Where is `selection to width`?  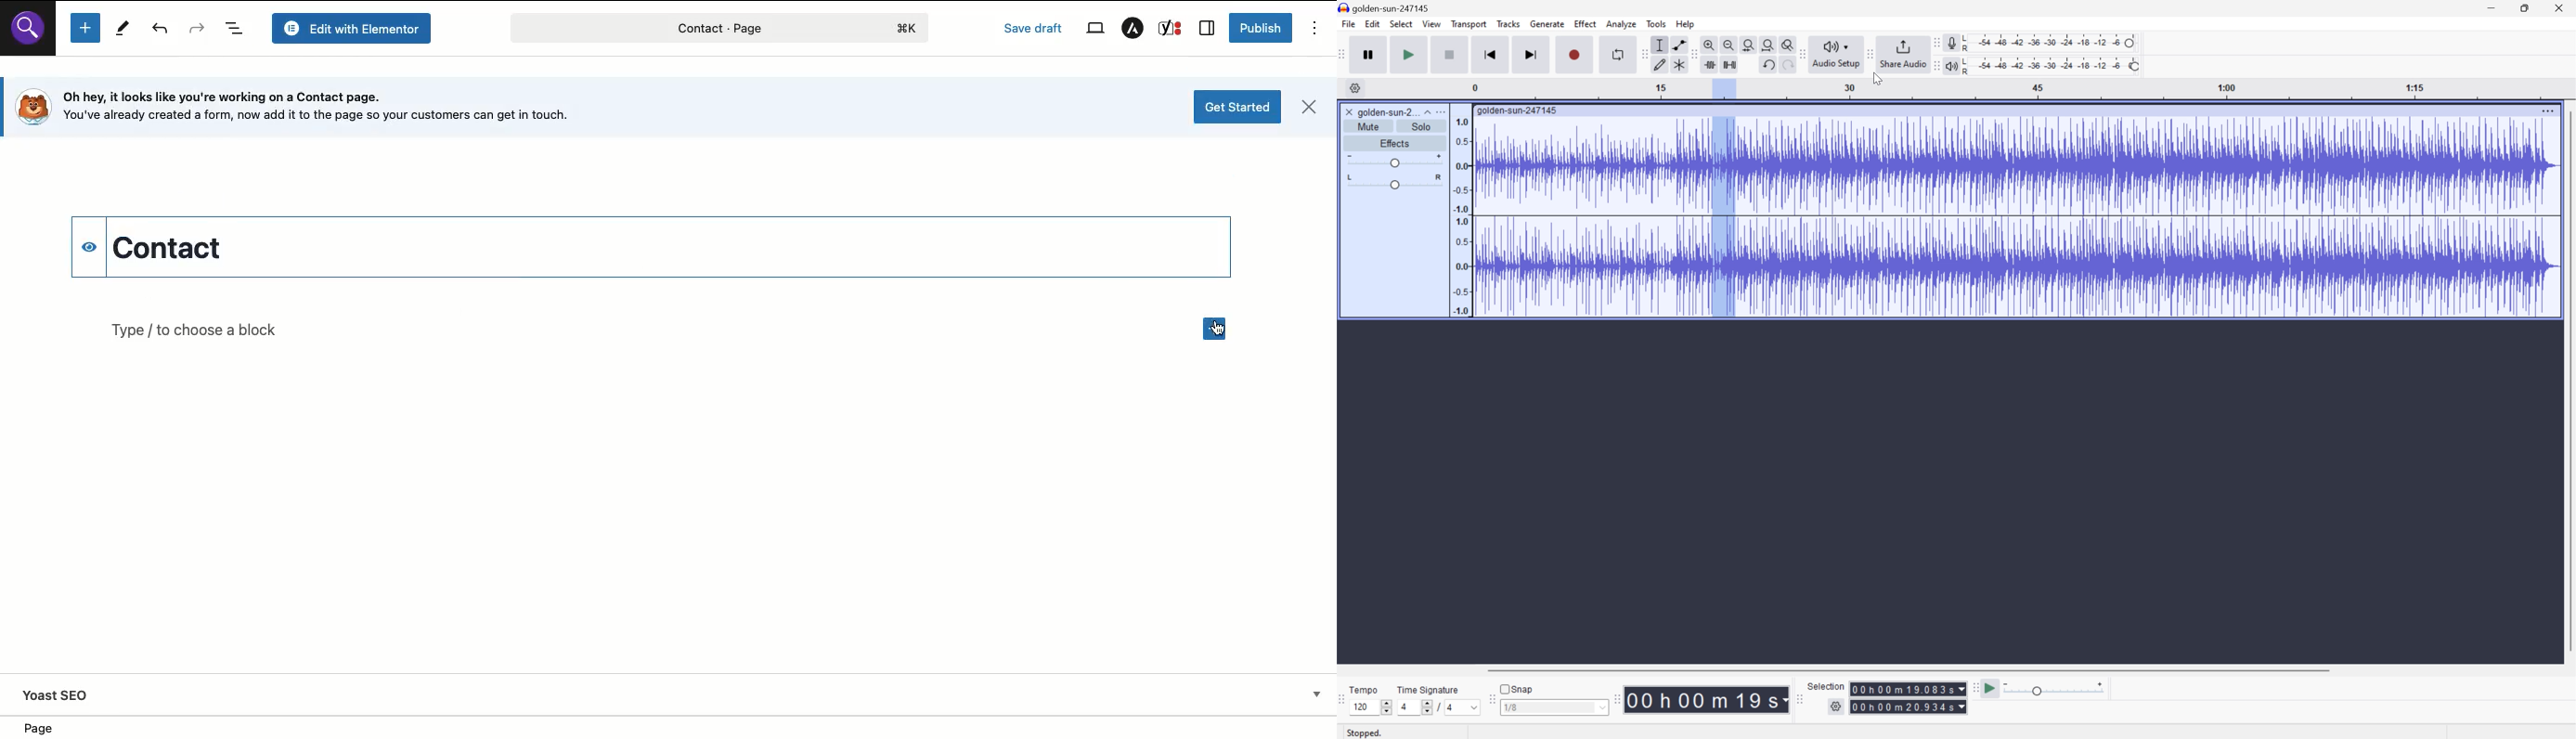
selection to width is located at coordinates (1750, 43).